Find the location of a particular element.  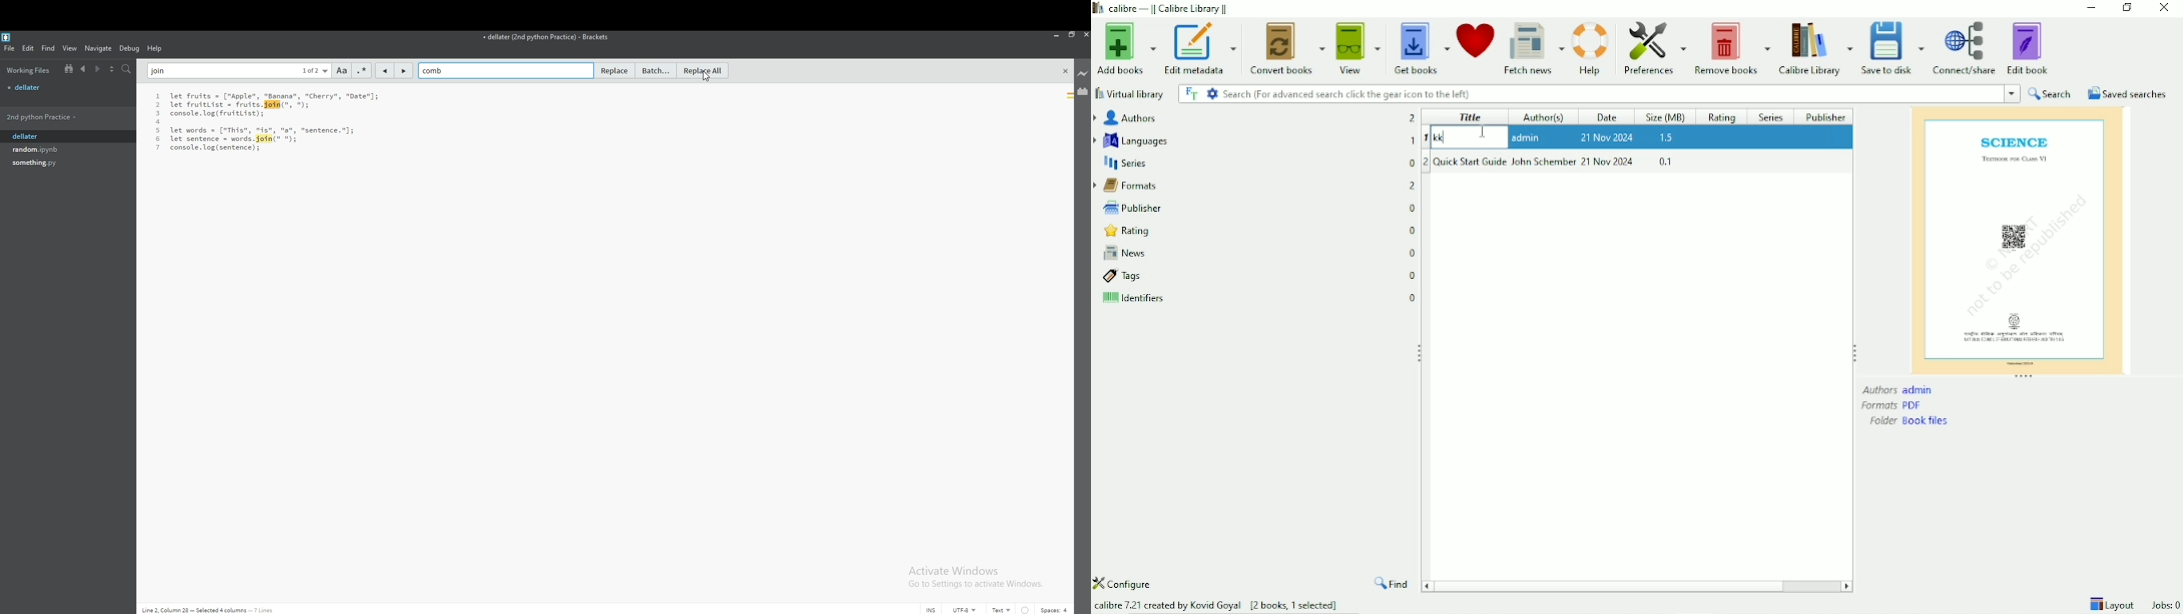

Resize is located at coordinates (2025, 377).